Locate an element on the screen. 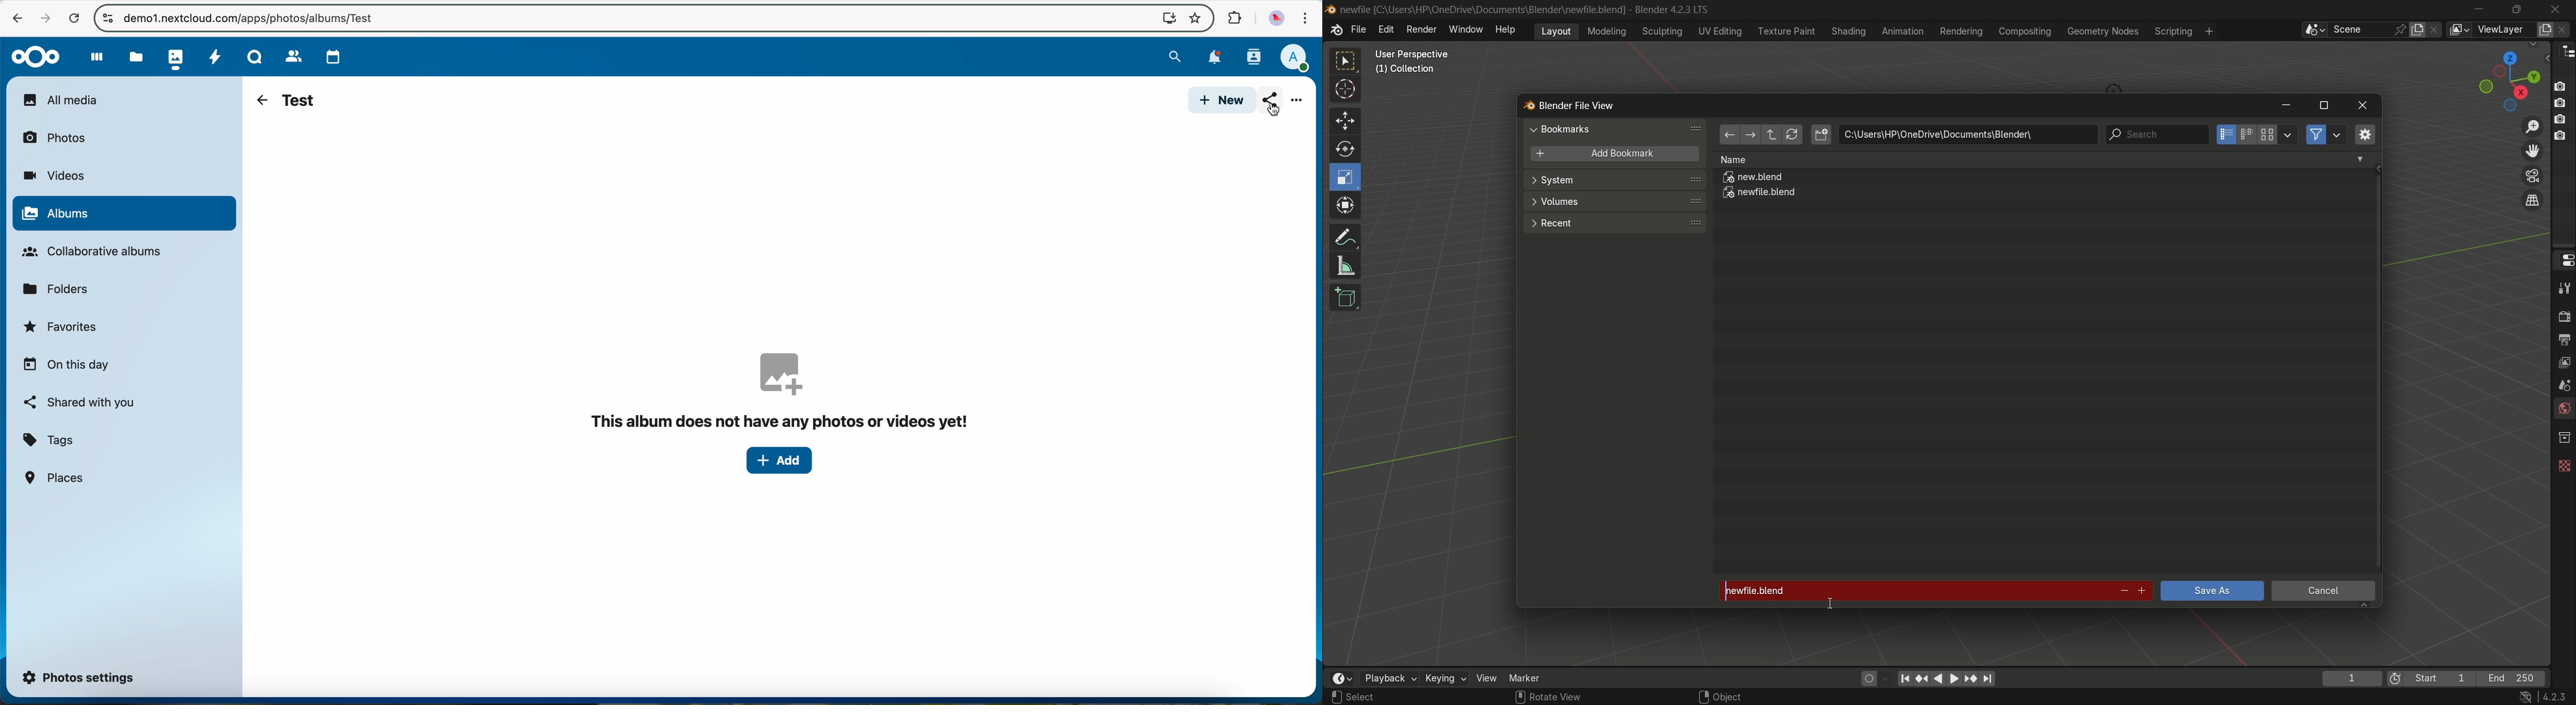 The image size is (2576, 728). Collection is located at coordinates (1407, 72).